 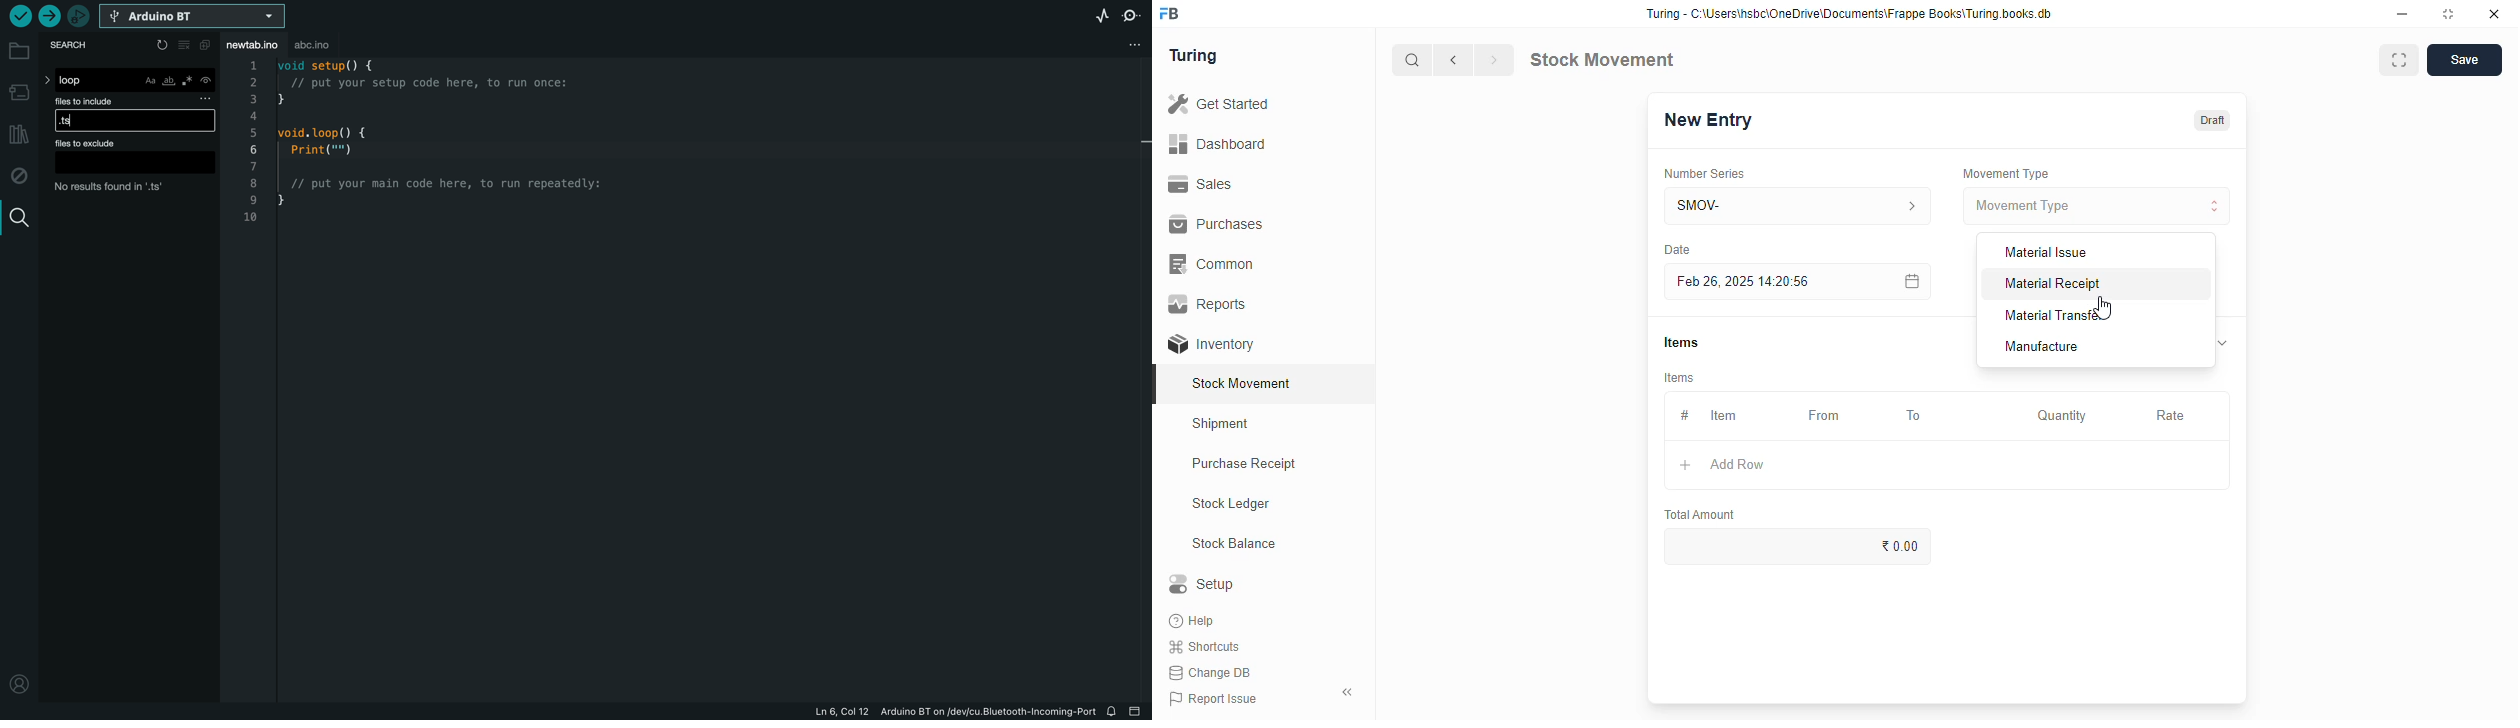 I want to click on feb 26, 2025 14:20:56, so click(x=1747, y=282).